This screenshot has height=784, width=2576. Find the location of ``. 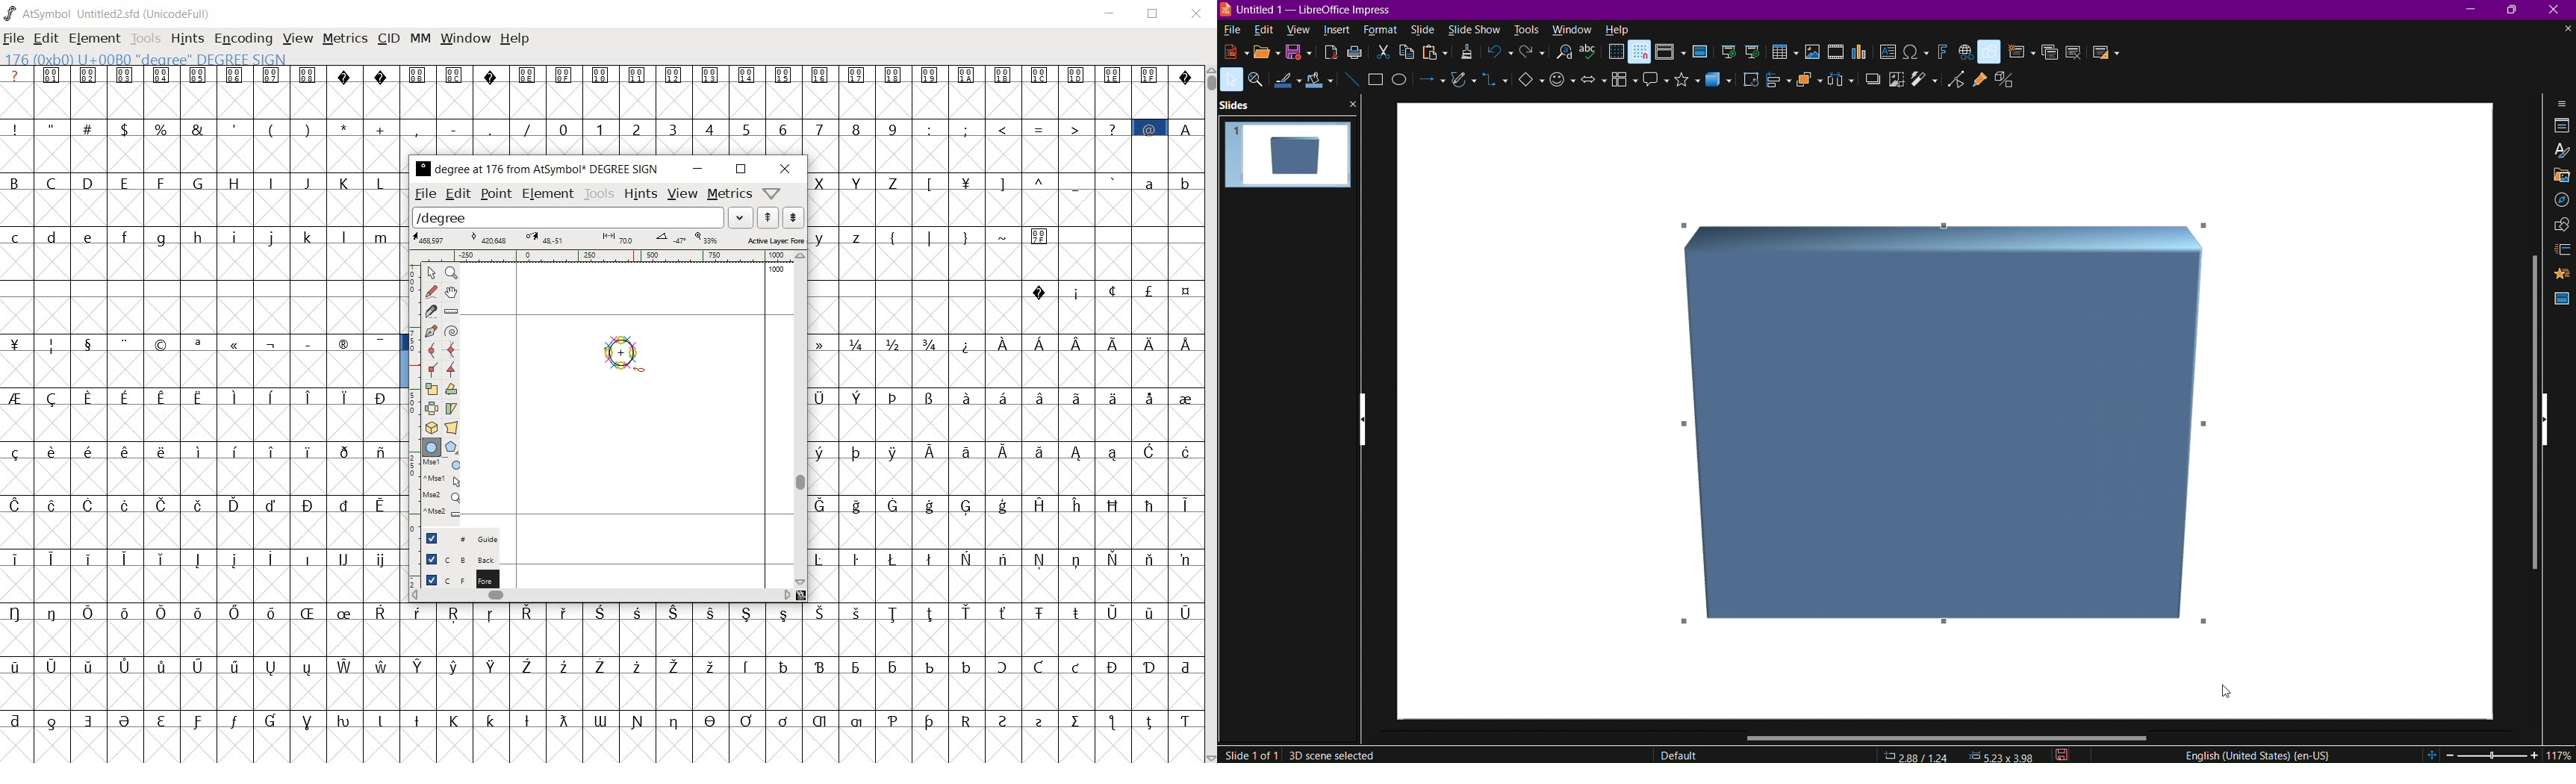

 is located at coordinates (1003, 584).